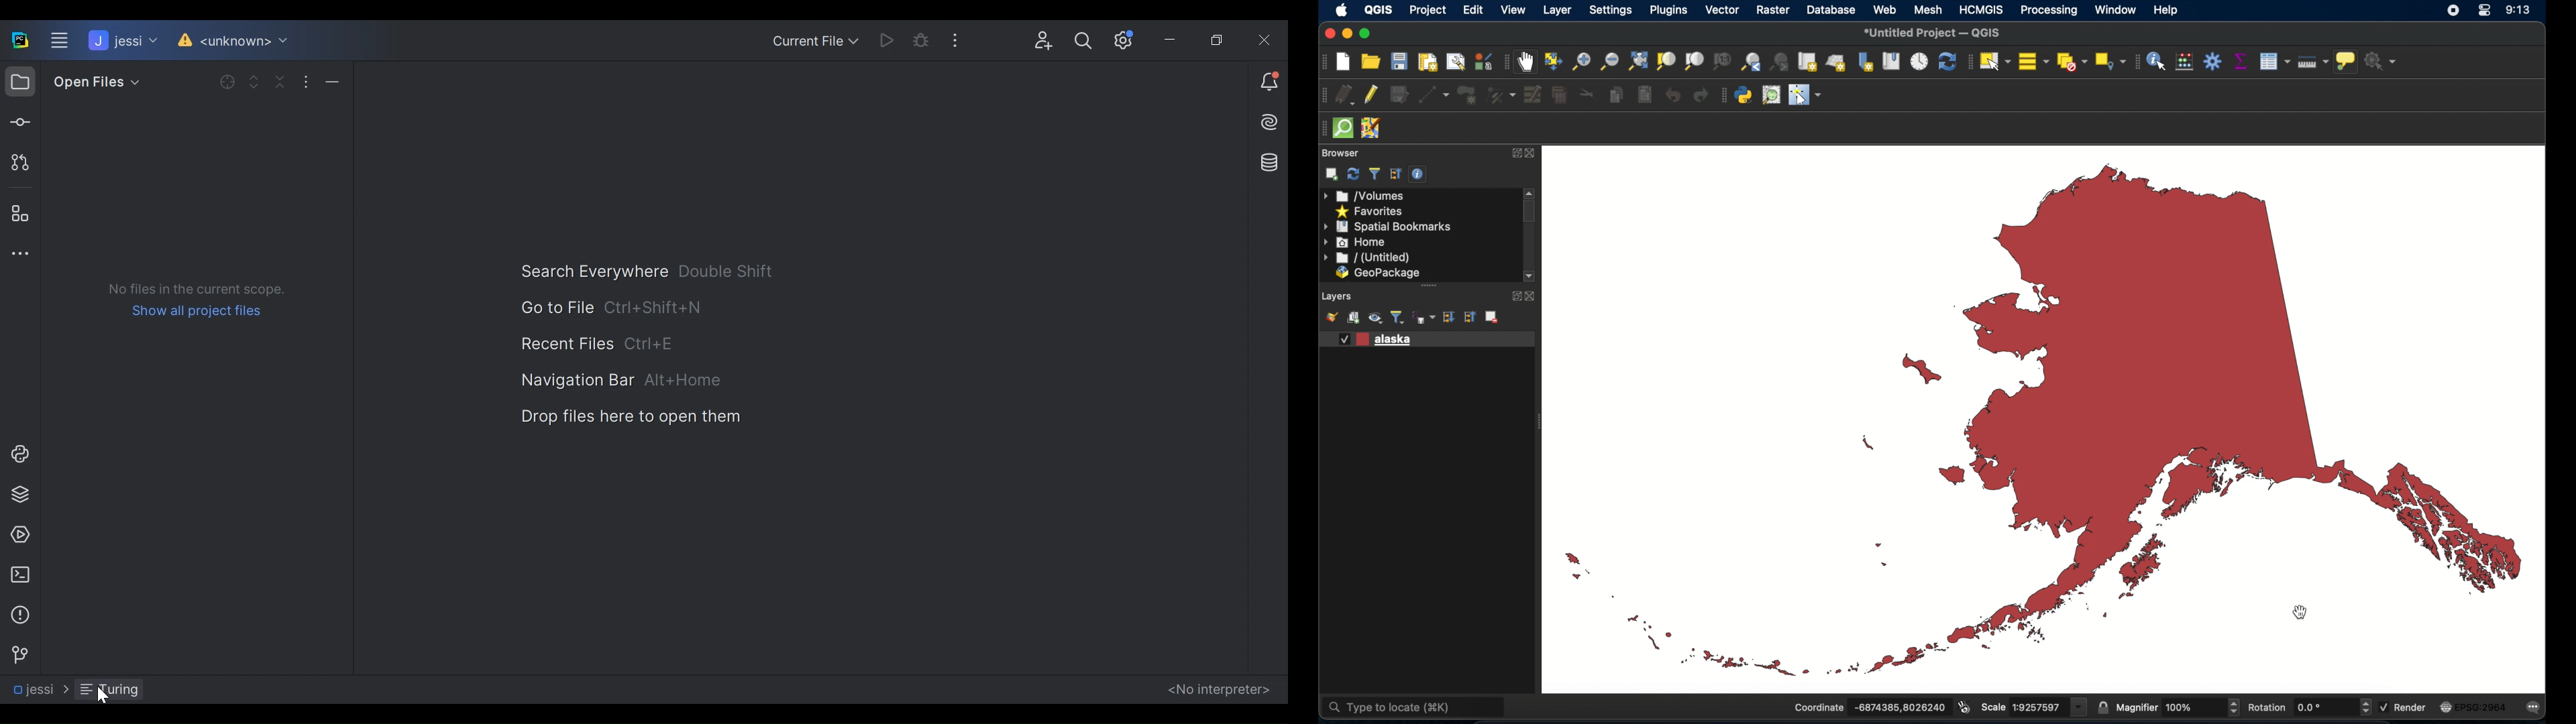 The width and height of the screenshot is (2576, 728). I want to click on QGIS, so click(1379, 10).